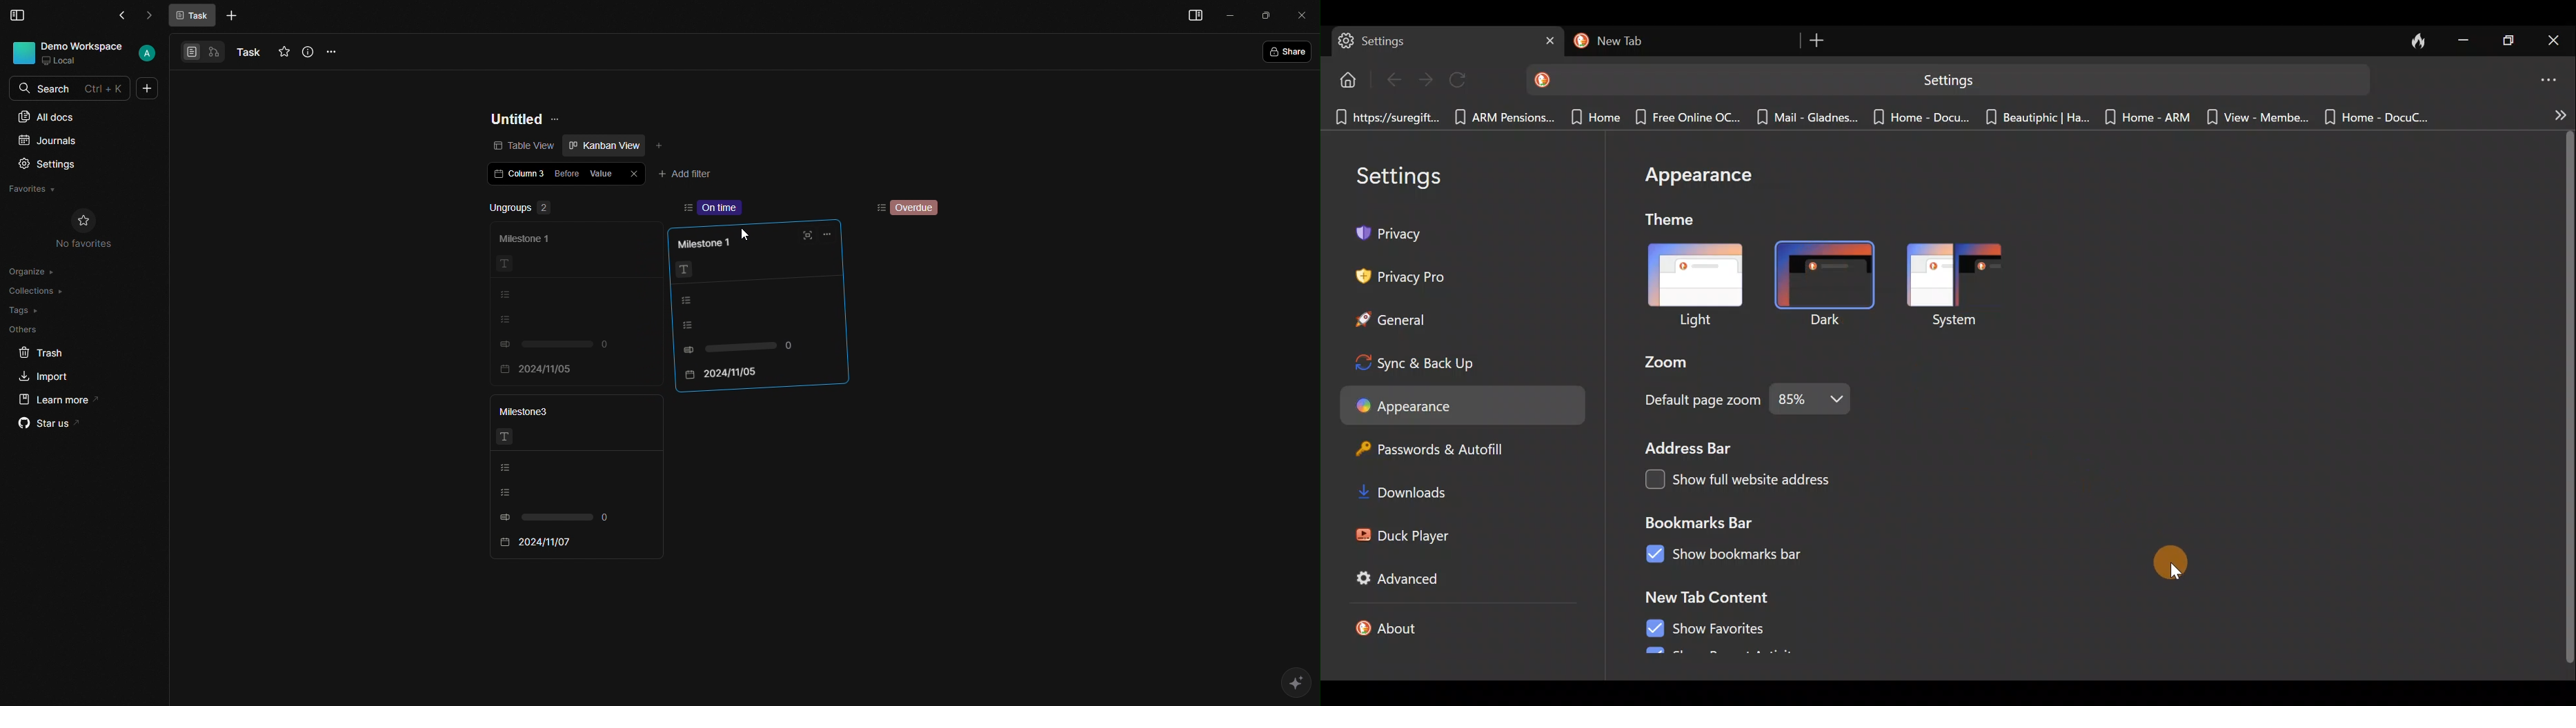 Image resolution: width=2576 pixels, height=728 pixels. Describe the element at coordinates (1727, 597) in the screenshot. I see `New tab content` at that location.